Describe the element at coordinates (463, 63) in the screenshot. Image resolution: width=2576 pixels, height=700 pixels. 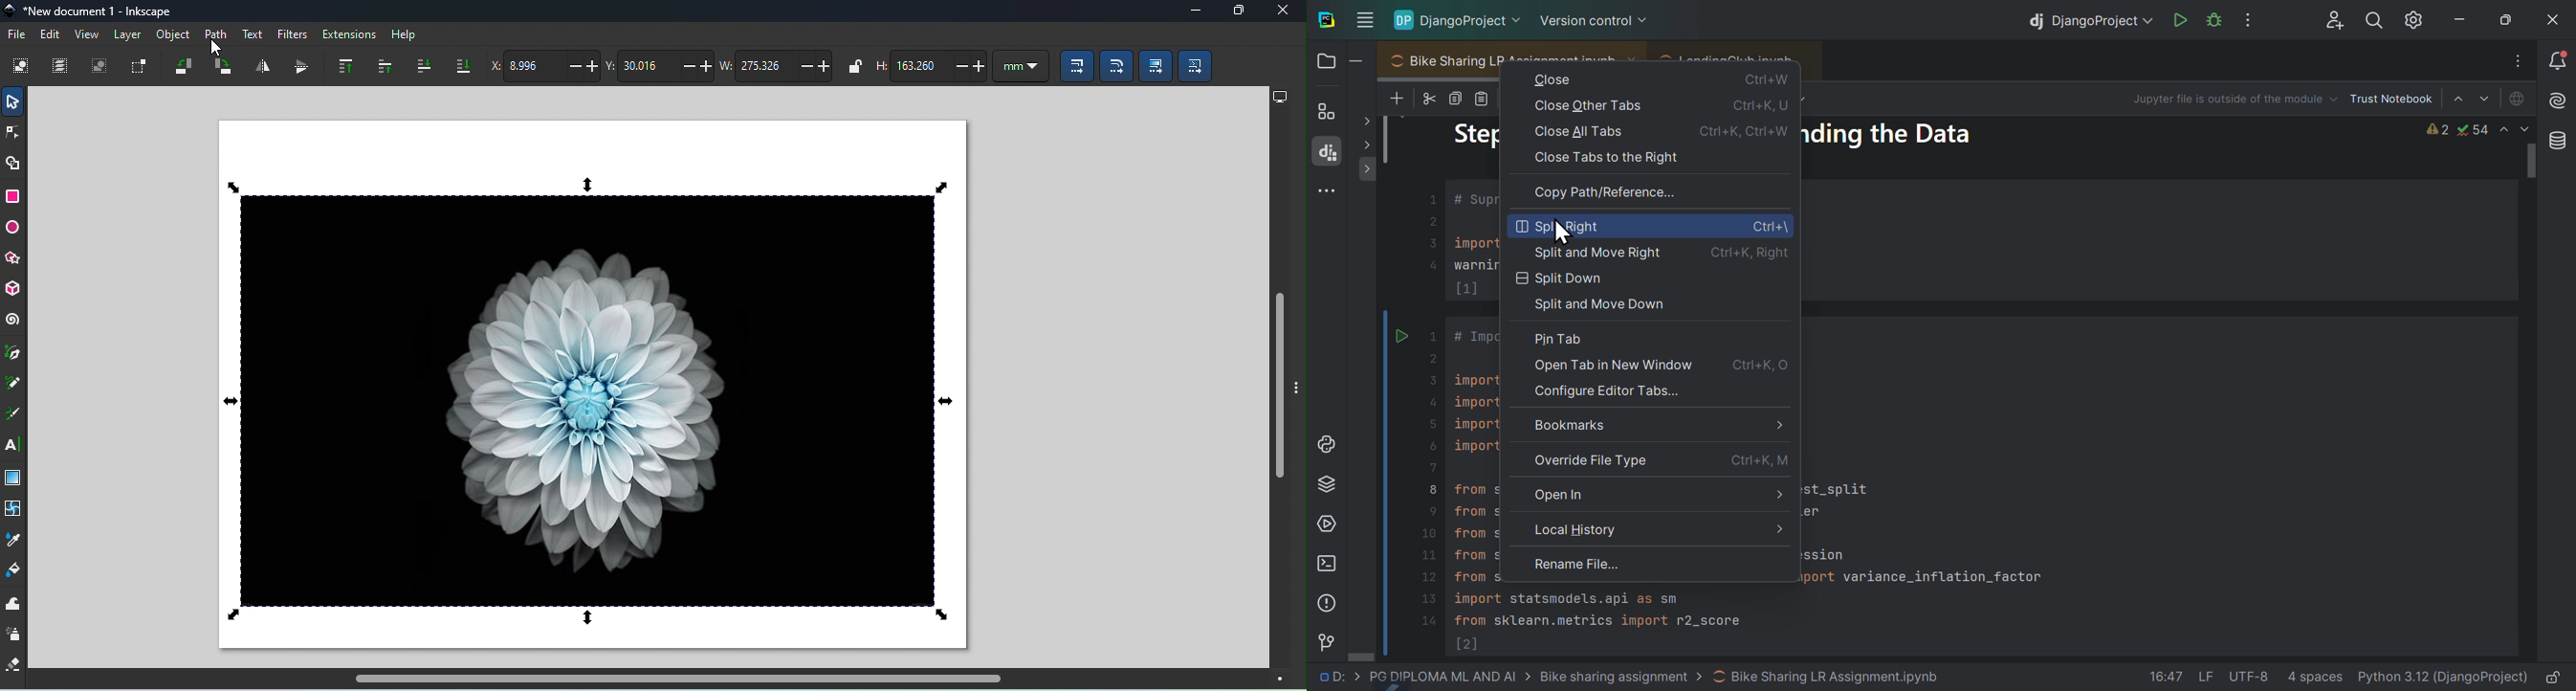
I see `Lower selection to bottom` at that location.